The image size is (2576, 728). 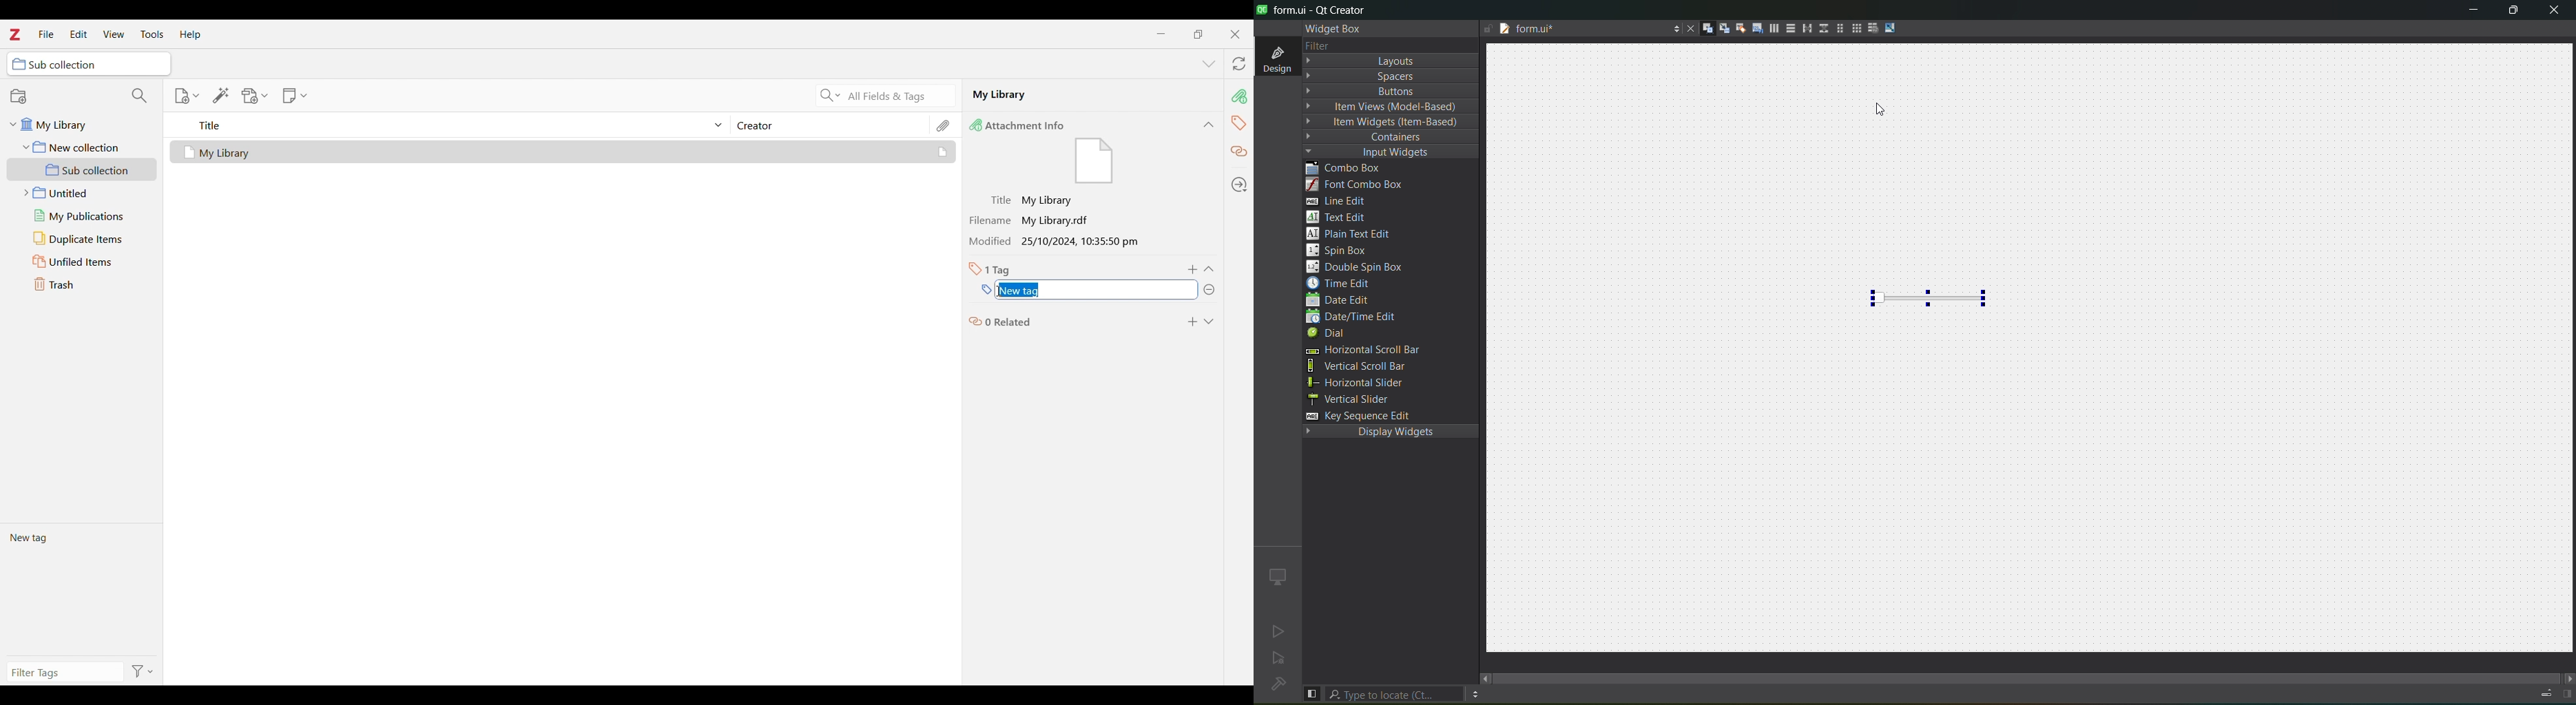 What do you see at coordinates (1058, 242) in the screenshot?
I see `Modified 25/10/2024, 10:35:50 pm` at bounding box center [1058, 242].